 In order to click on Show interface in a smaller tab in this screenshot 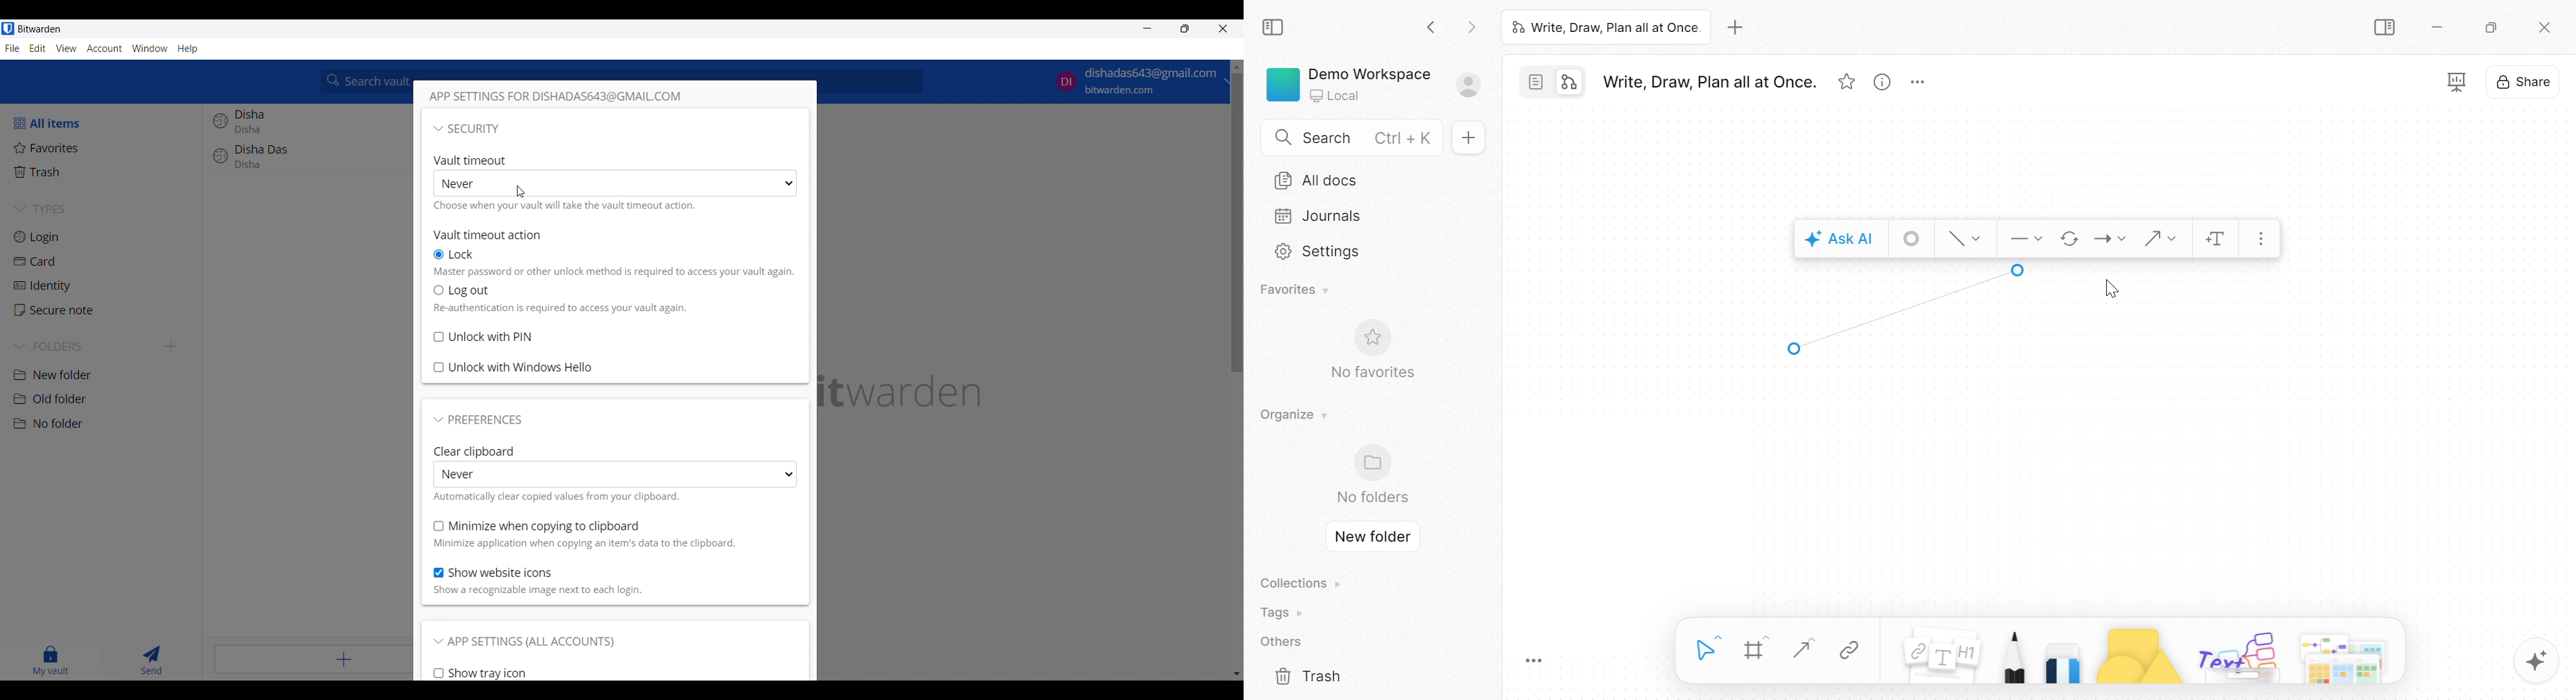, I will do `click(1185, 28)`.